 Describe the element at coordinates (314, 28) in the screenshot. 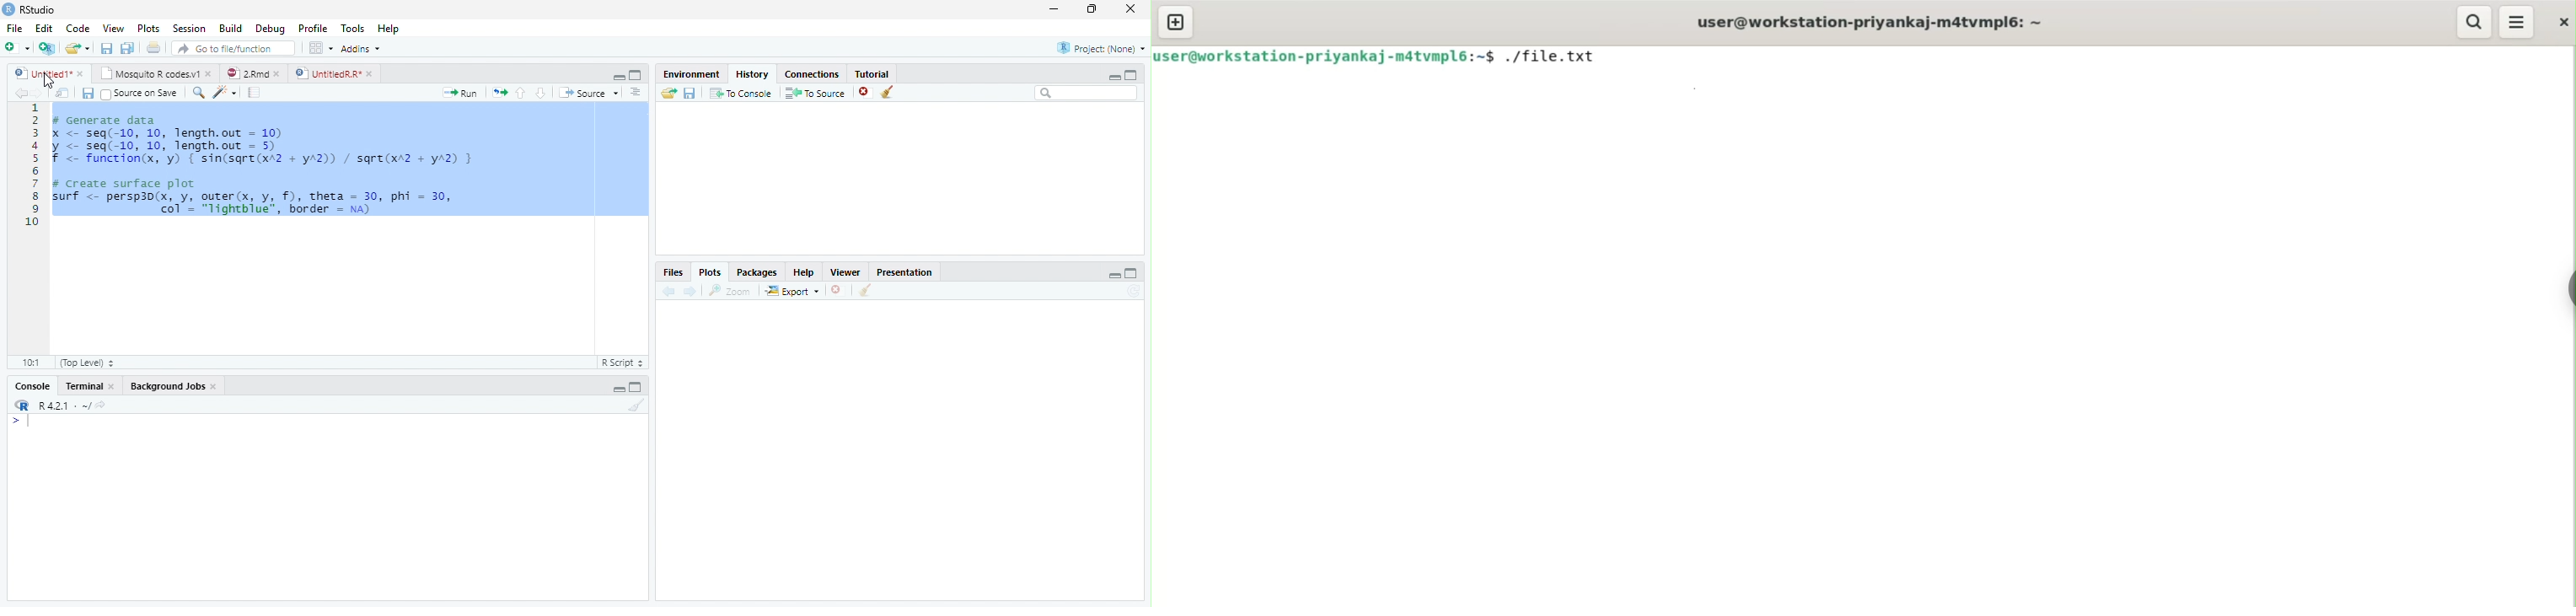

I see `Profile` at that location.